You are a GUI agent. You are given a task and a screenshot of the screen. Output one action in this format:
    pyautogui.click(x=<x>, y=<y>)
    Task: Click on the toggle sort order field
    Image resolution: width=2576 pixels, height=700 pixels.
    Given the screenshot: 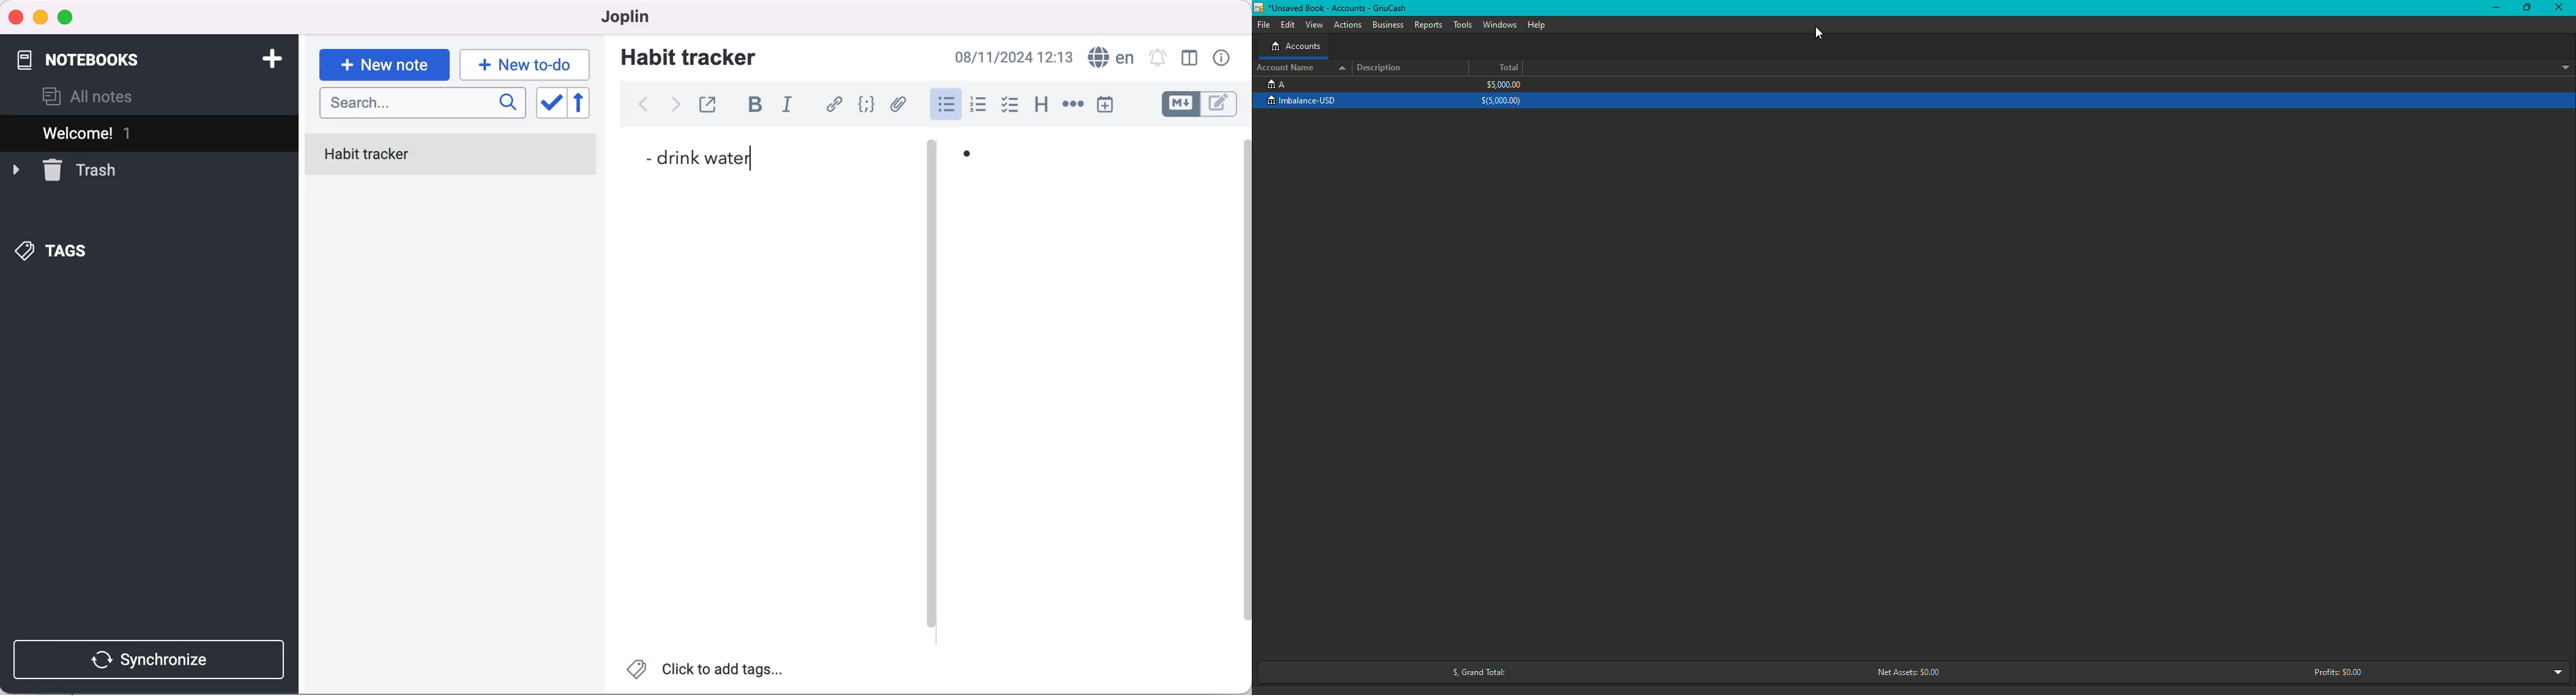 What is the action you would take?
    pyautogui.click(x=550, y=104)
    